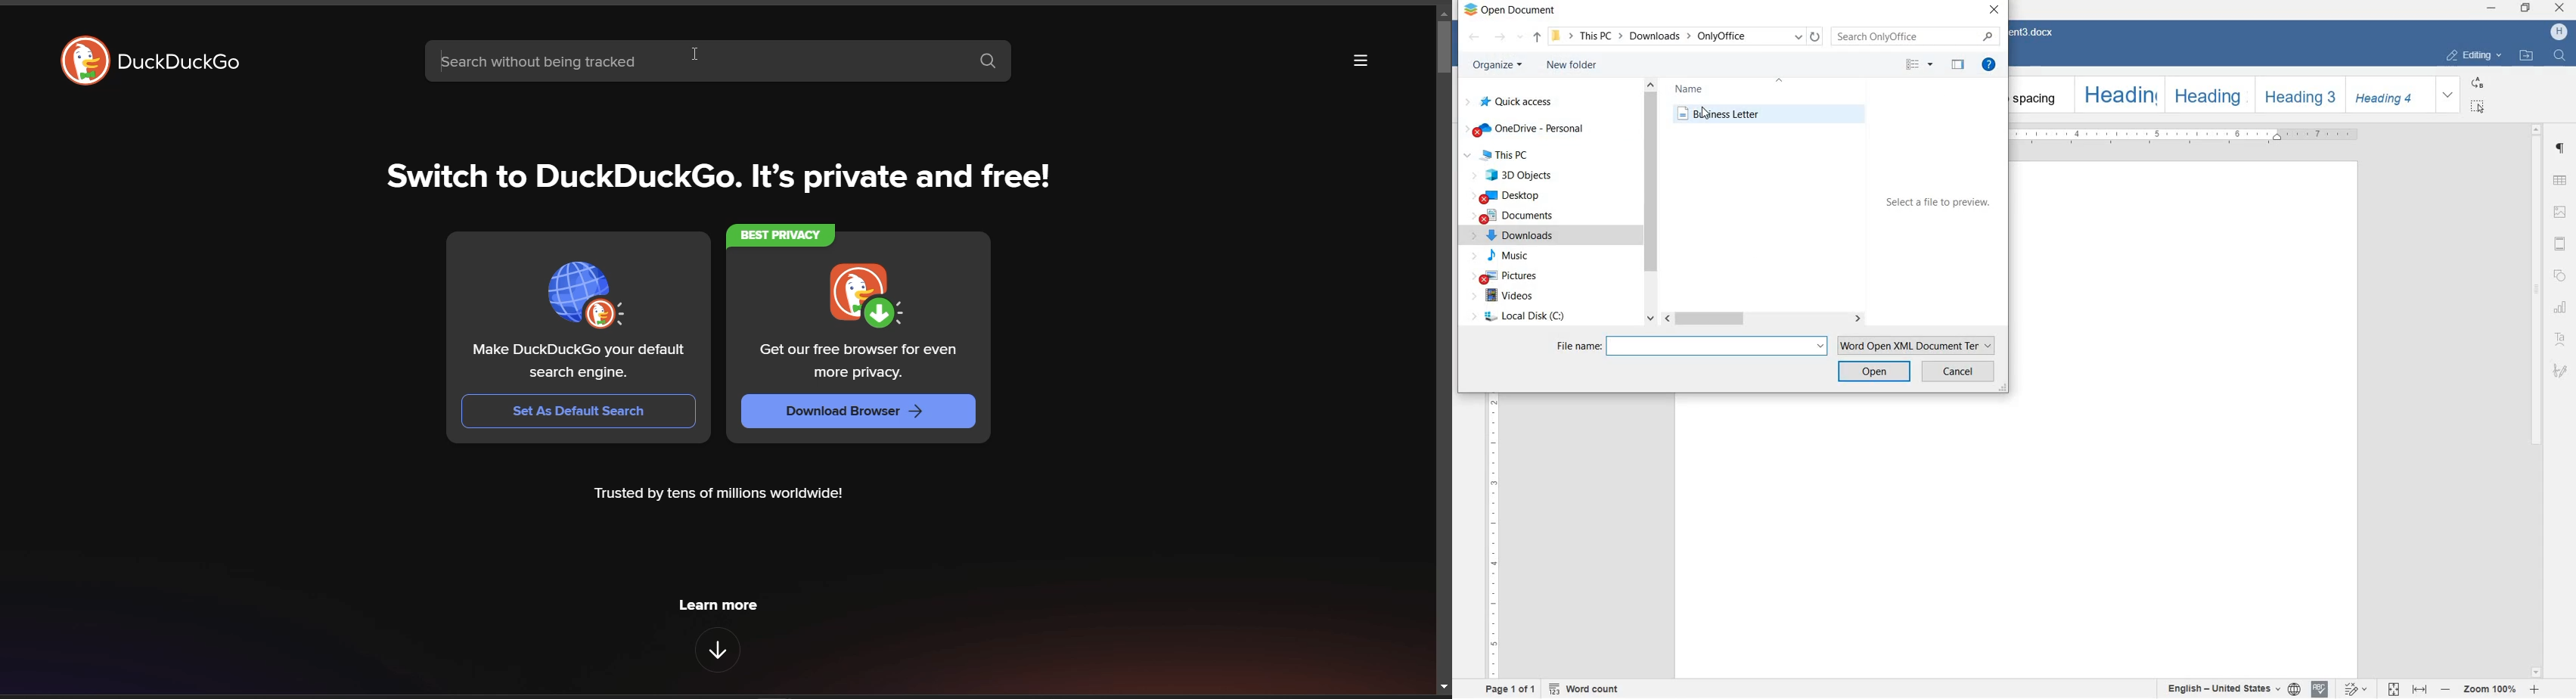 This screenshot has width=2576, height=700. I want to click on music, so click(1500, 256).